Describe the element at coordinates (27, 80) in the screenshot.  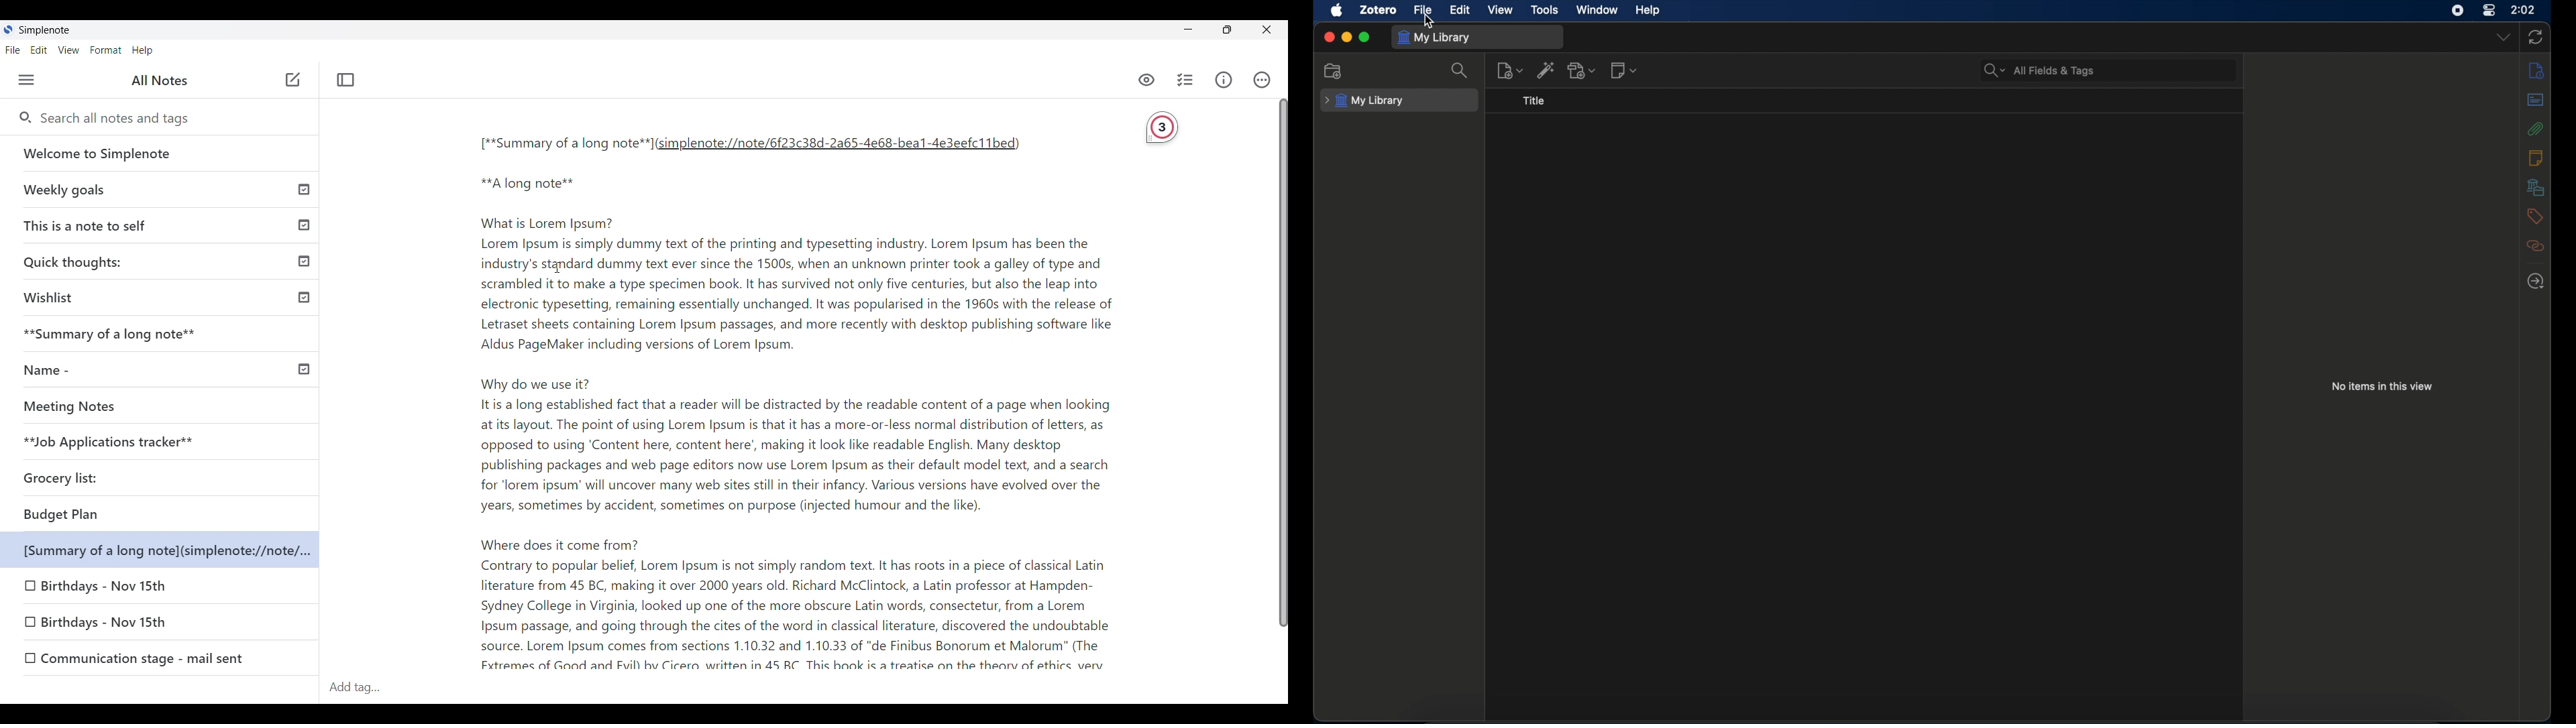
I see `Menu` at that location.